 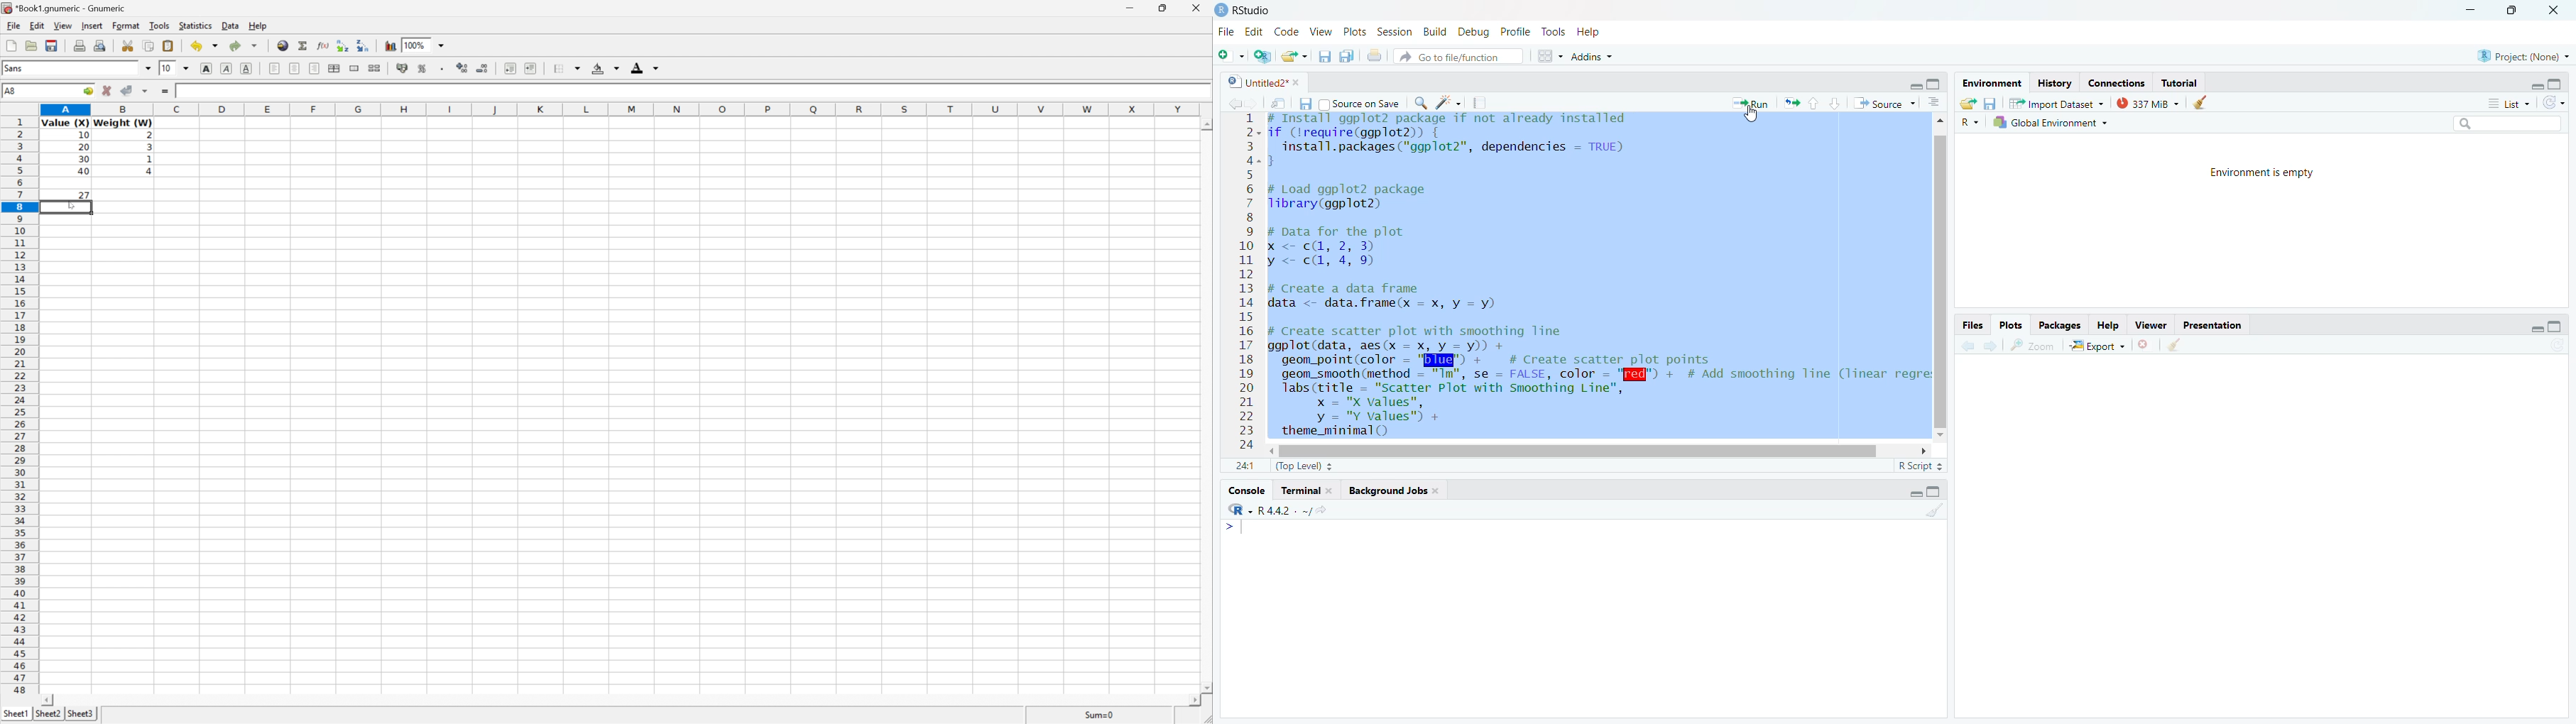 What do you see at coordinates (1320, 31) in the screenshot?
I see ` View` at bounding box center [1320, 31].